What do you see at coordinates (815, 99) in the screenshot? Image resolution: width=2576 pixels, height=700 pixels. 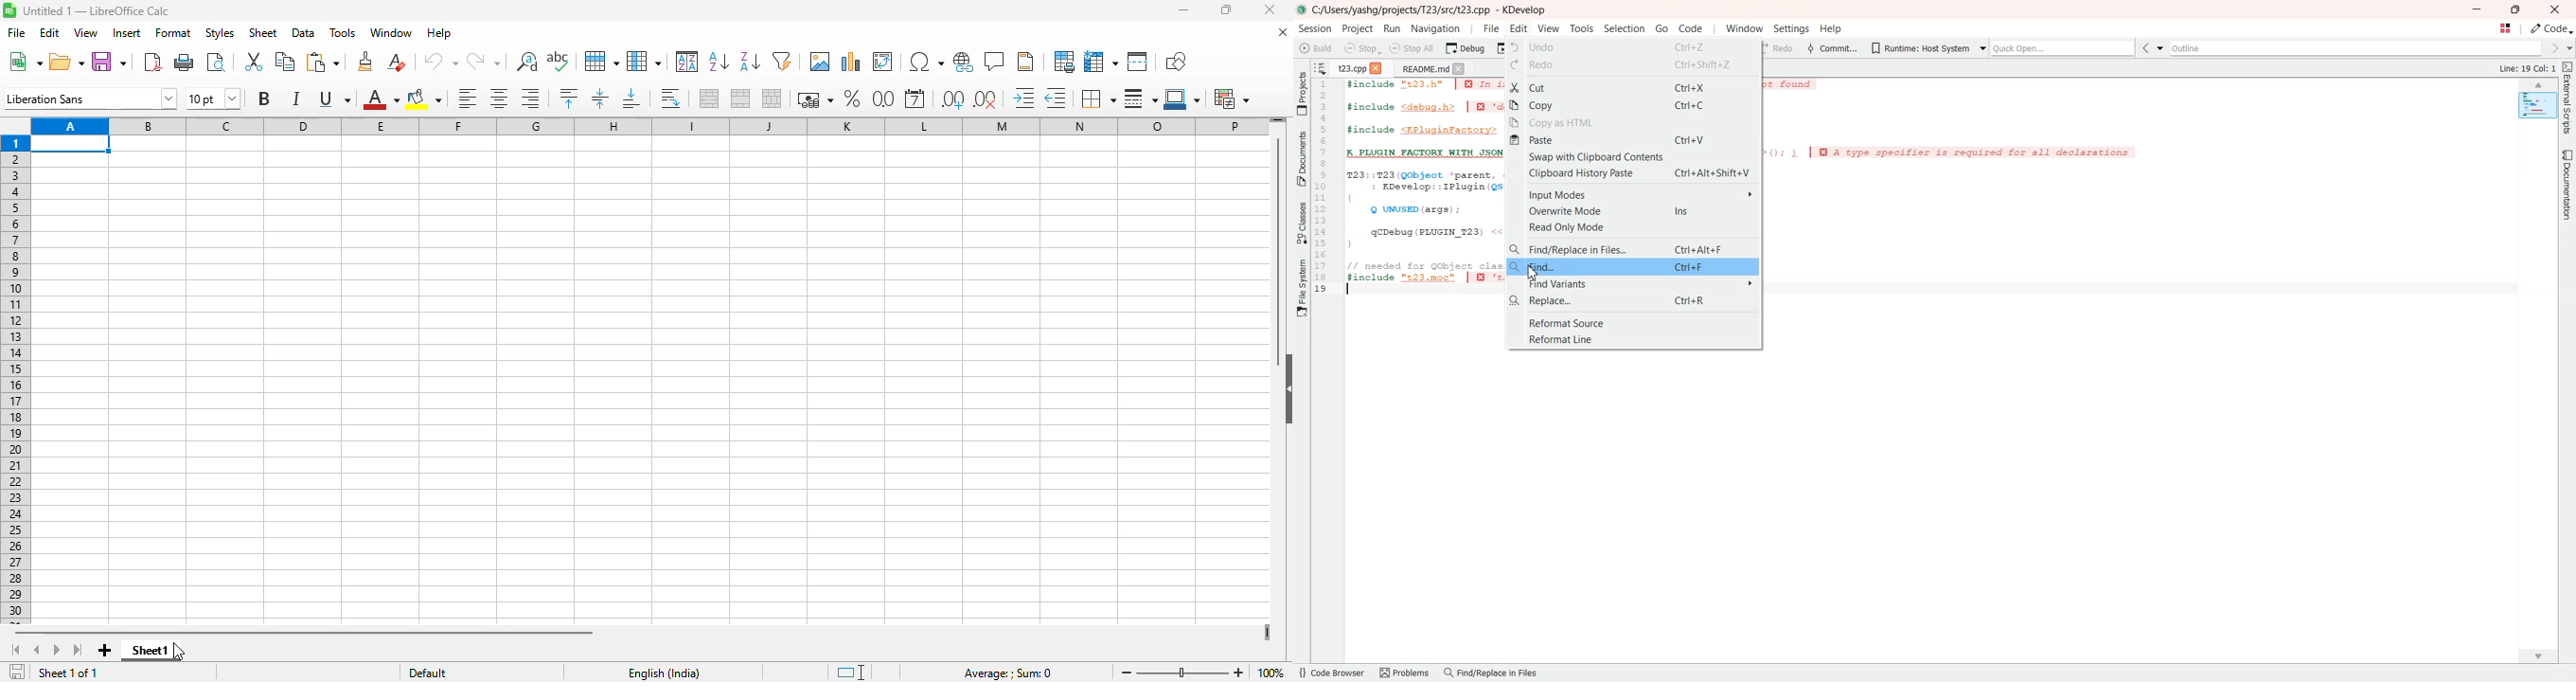 I see `format as currency` at bounding box center [815, 99].